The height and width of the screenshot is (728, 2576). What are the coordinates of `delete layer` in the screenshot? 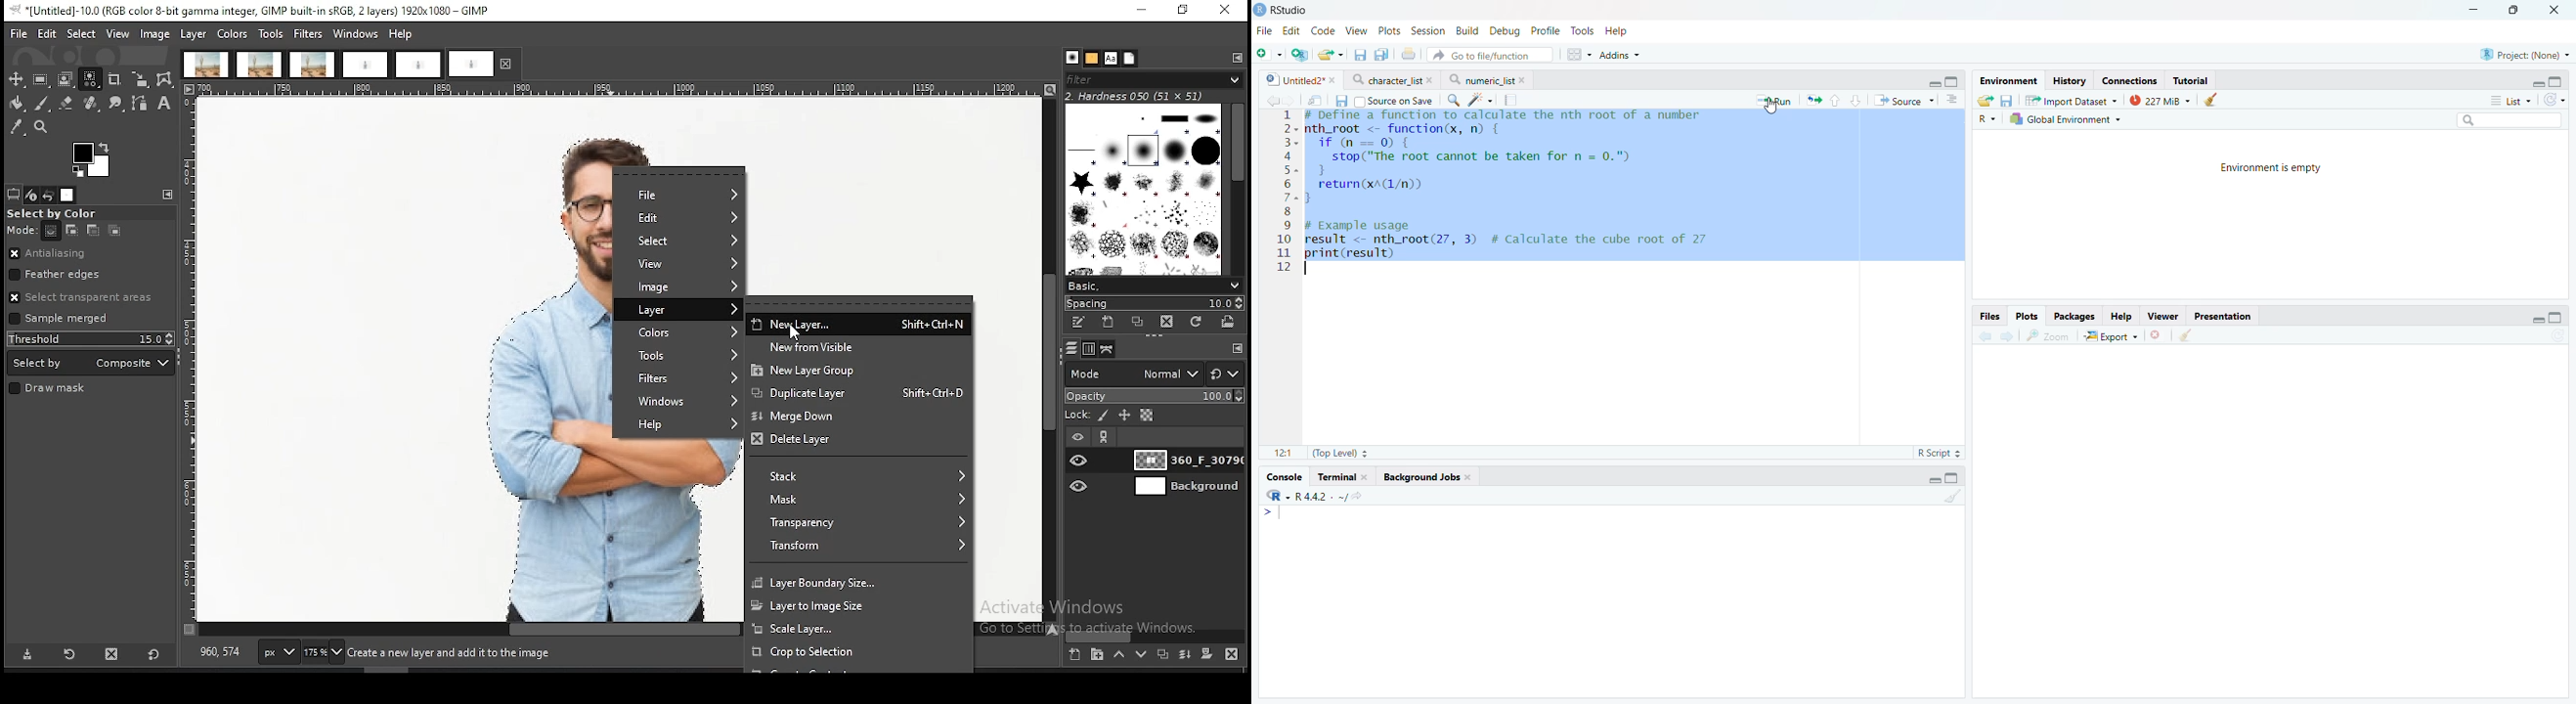 It's located at (1235, 656).